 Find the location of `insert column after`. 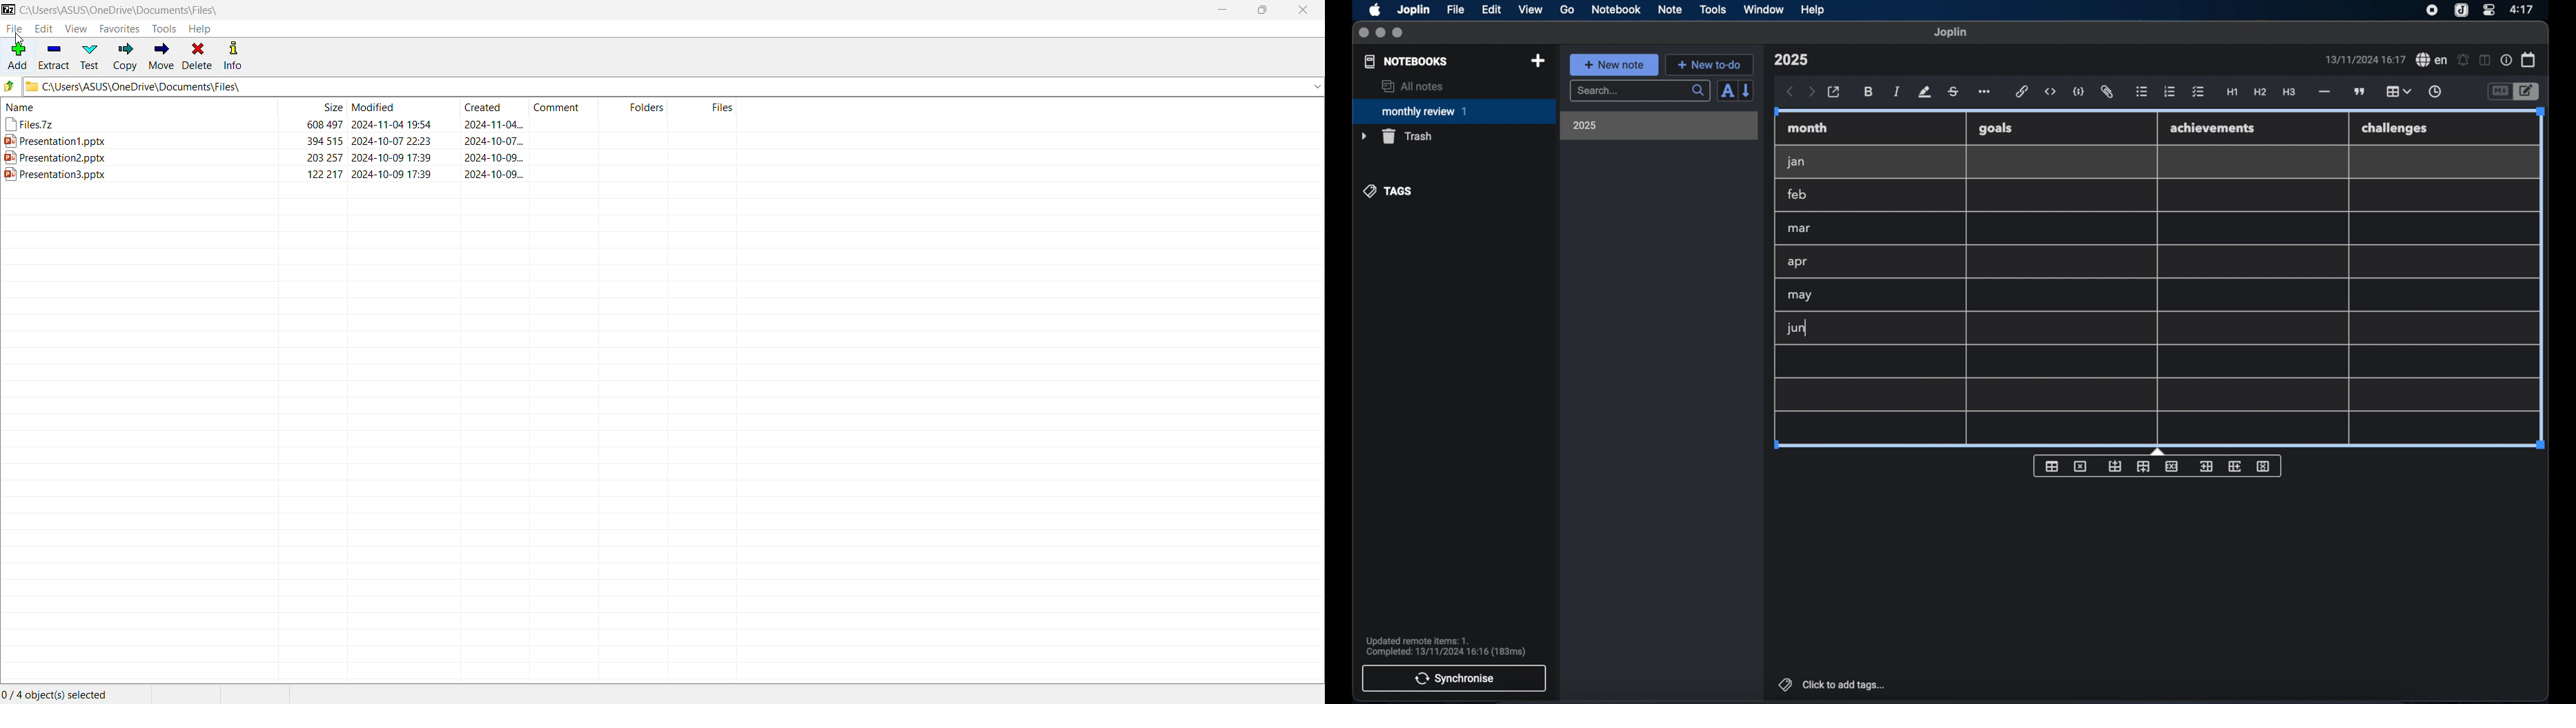

insert column after is located at coordinates (2235, 466).